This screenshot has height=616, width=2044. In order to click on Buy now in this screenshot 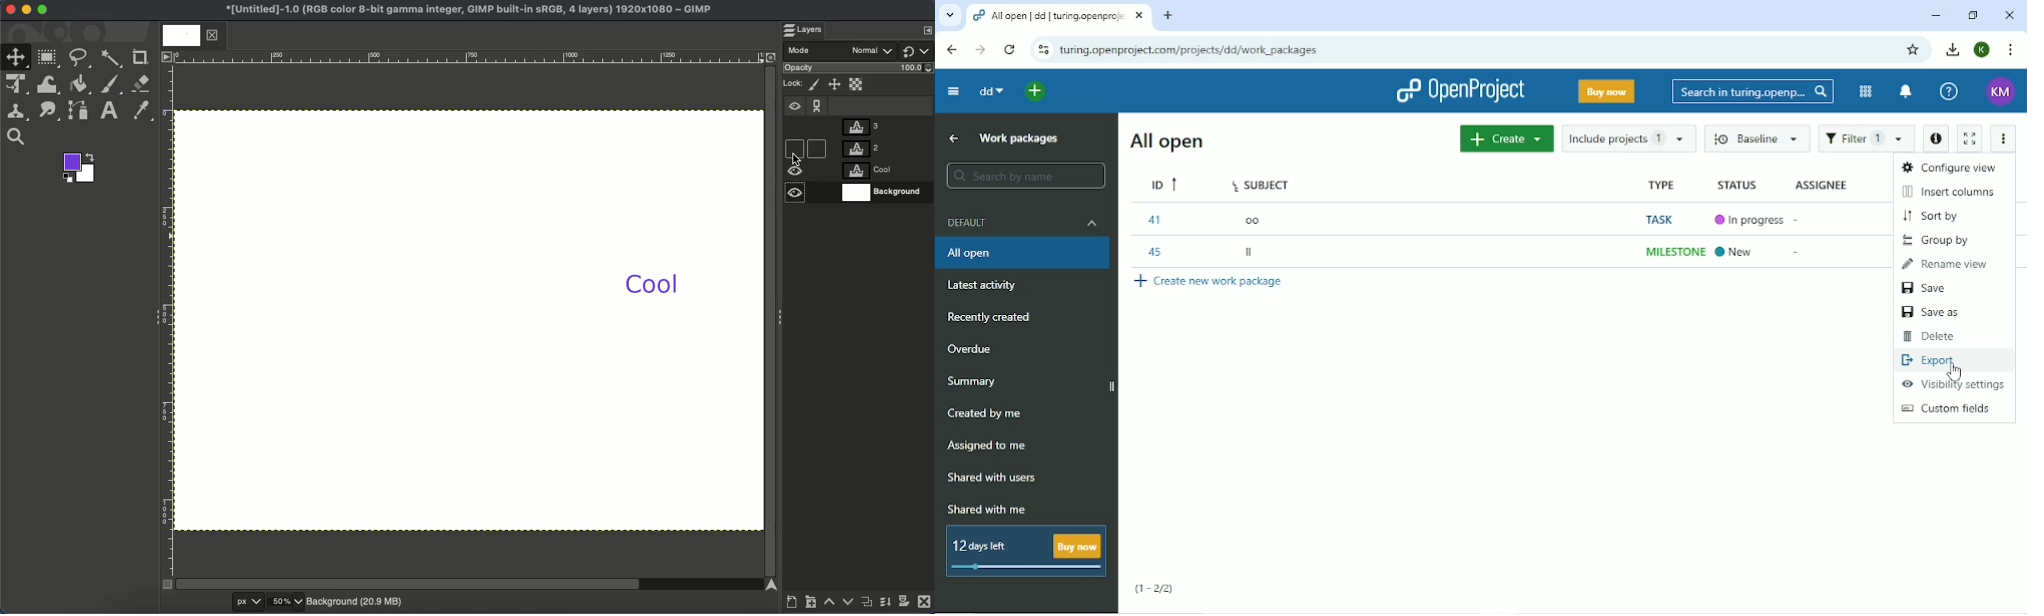, I will do `click(1608, 91)`.